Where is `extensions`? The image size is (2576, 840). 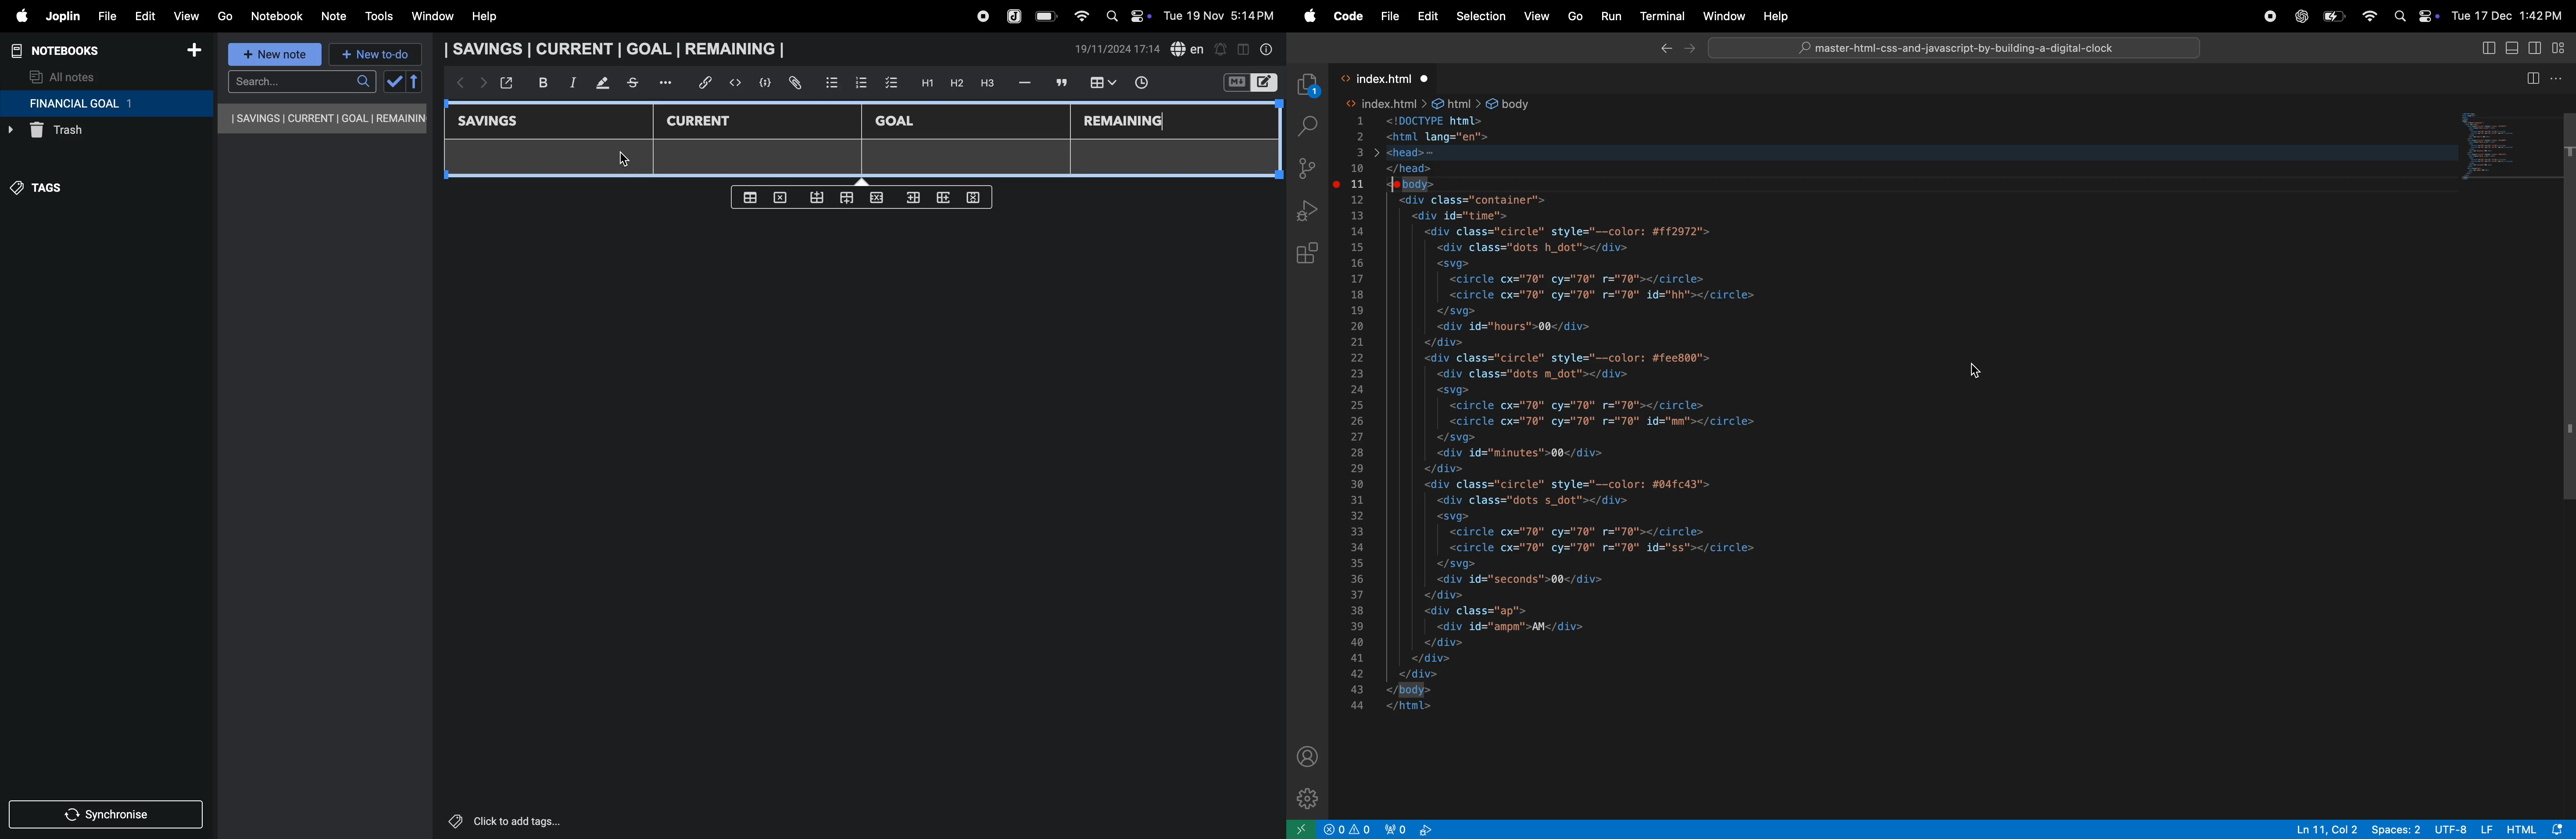 extensions is located at coordinates (1308, 252).